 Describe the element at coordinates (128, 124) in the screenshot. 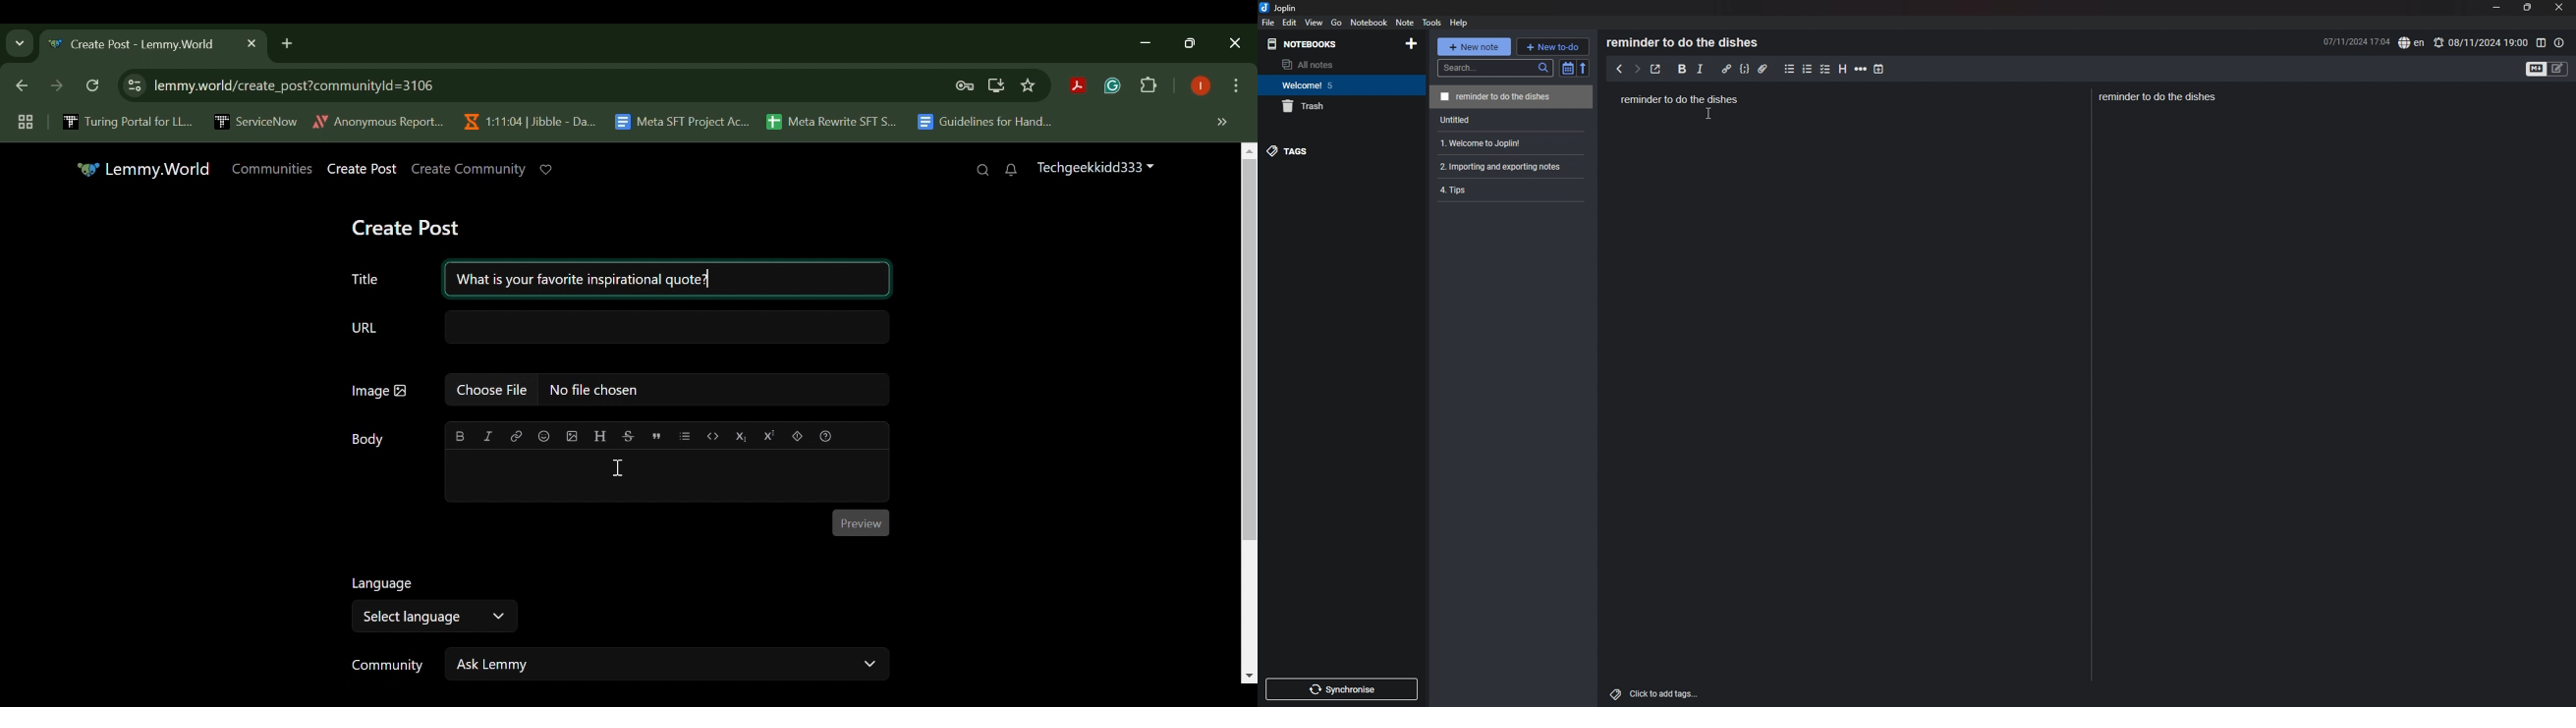

I see `Turing Portal for LL...` at that location.